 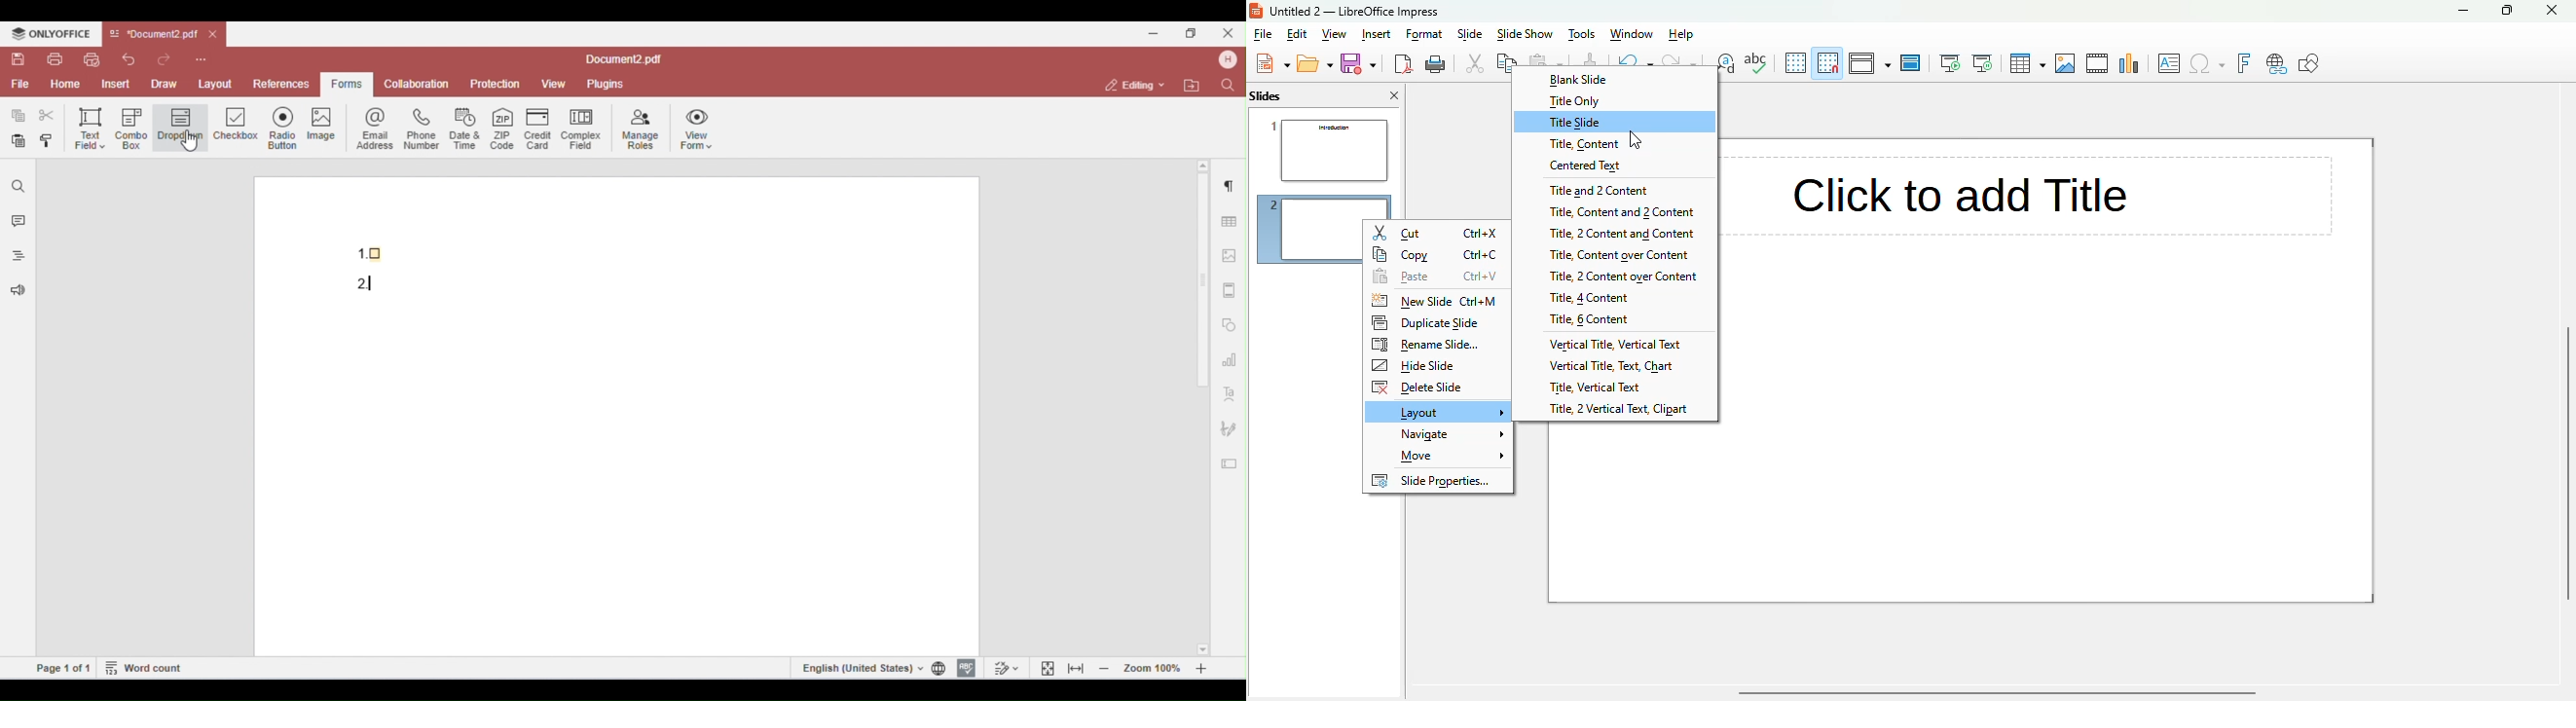 What do you see at coordinates (1617, 80) in the screenshot?
I see `blank slide` at bounding box center [1617, 80].